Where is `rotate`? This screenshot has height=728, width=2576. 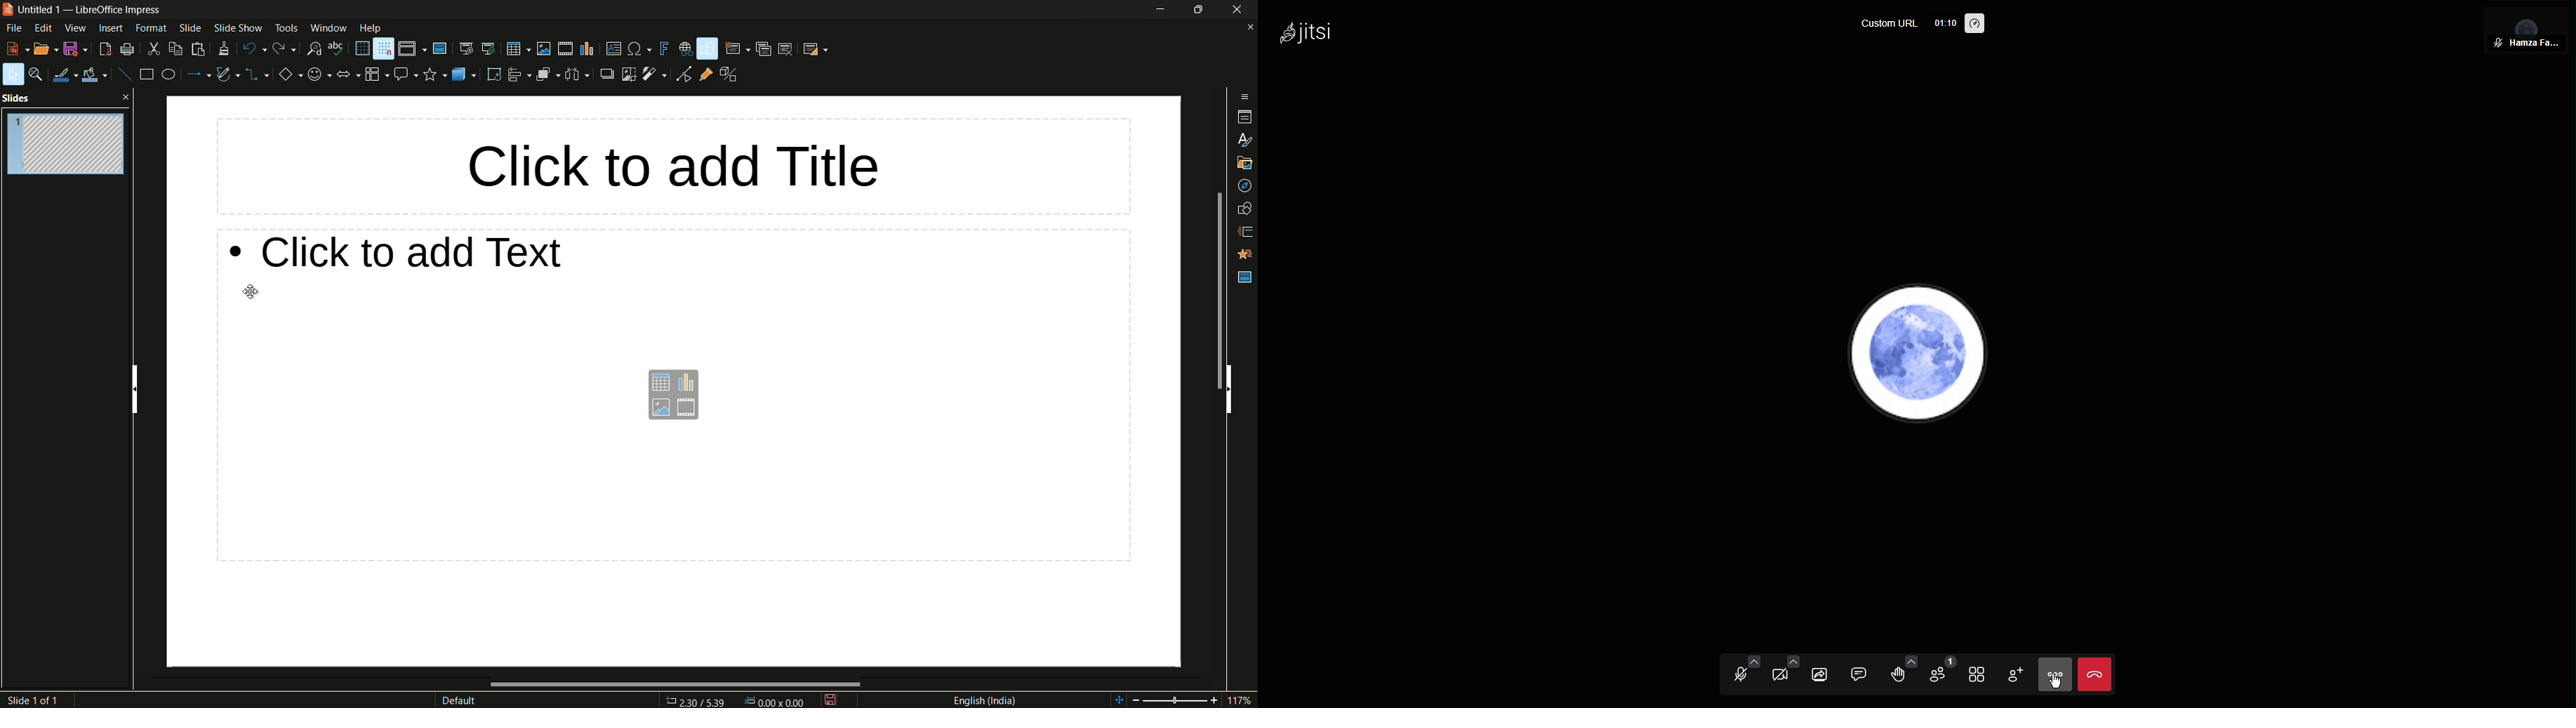
rotate is located at coordinates (494, 74).